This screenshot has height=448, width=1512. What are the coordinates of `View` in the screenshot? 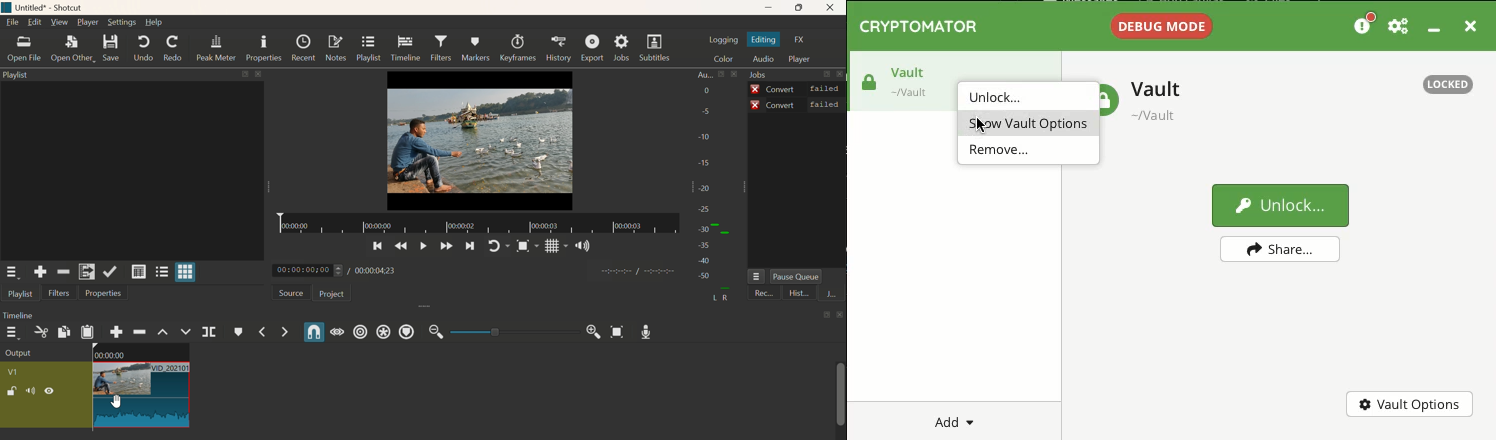 It's located at (59, 21).